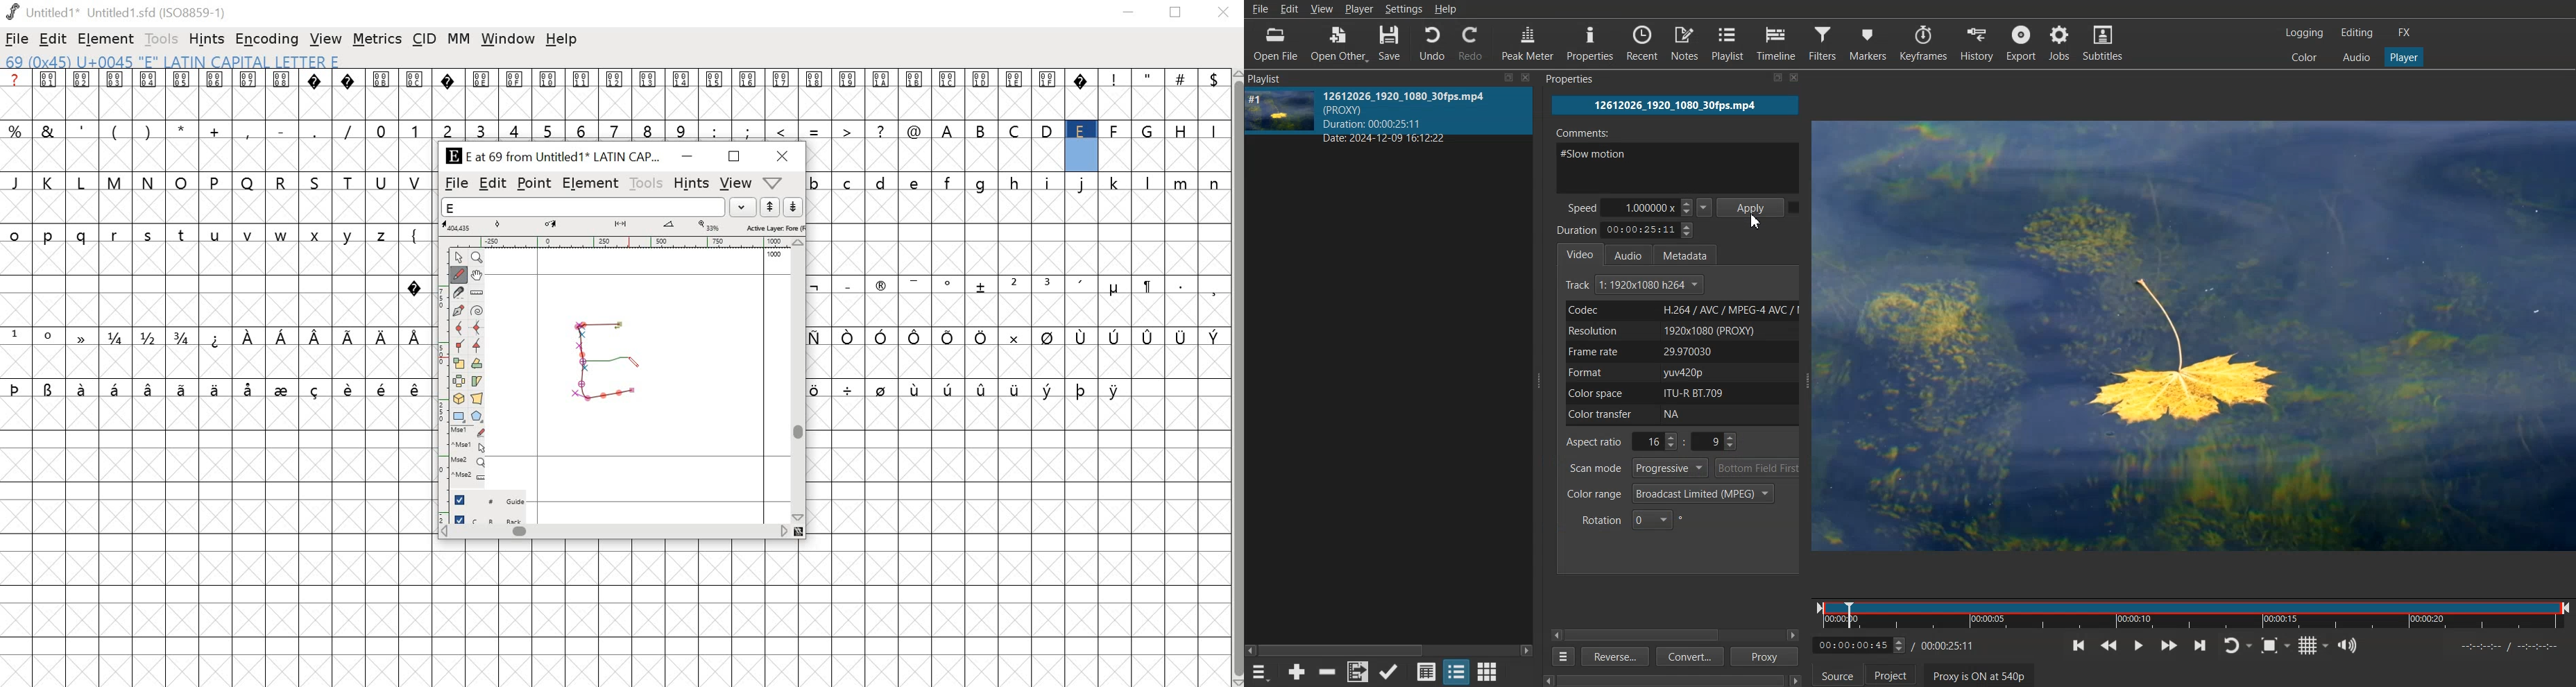 This screenshot has height=700, width=2576. What do you see at coordinates (1419, 117) in the screenshot?
I see `MP4 info` at bounding box center [1419, 117].